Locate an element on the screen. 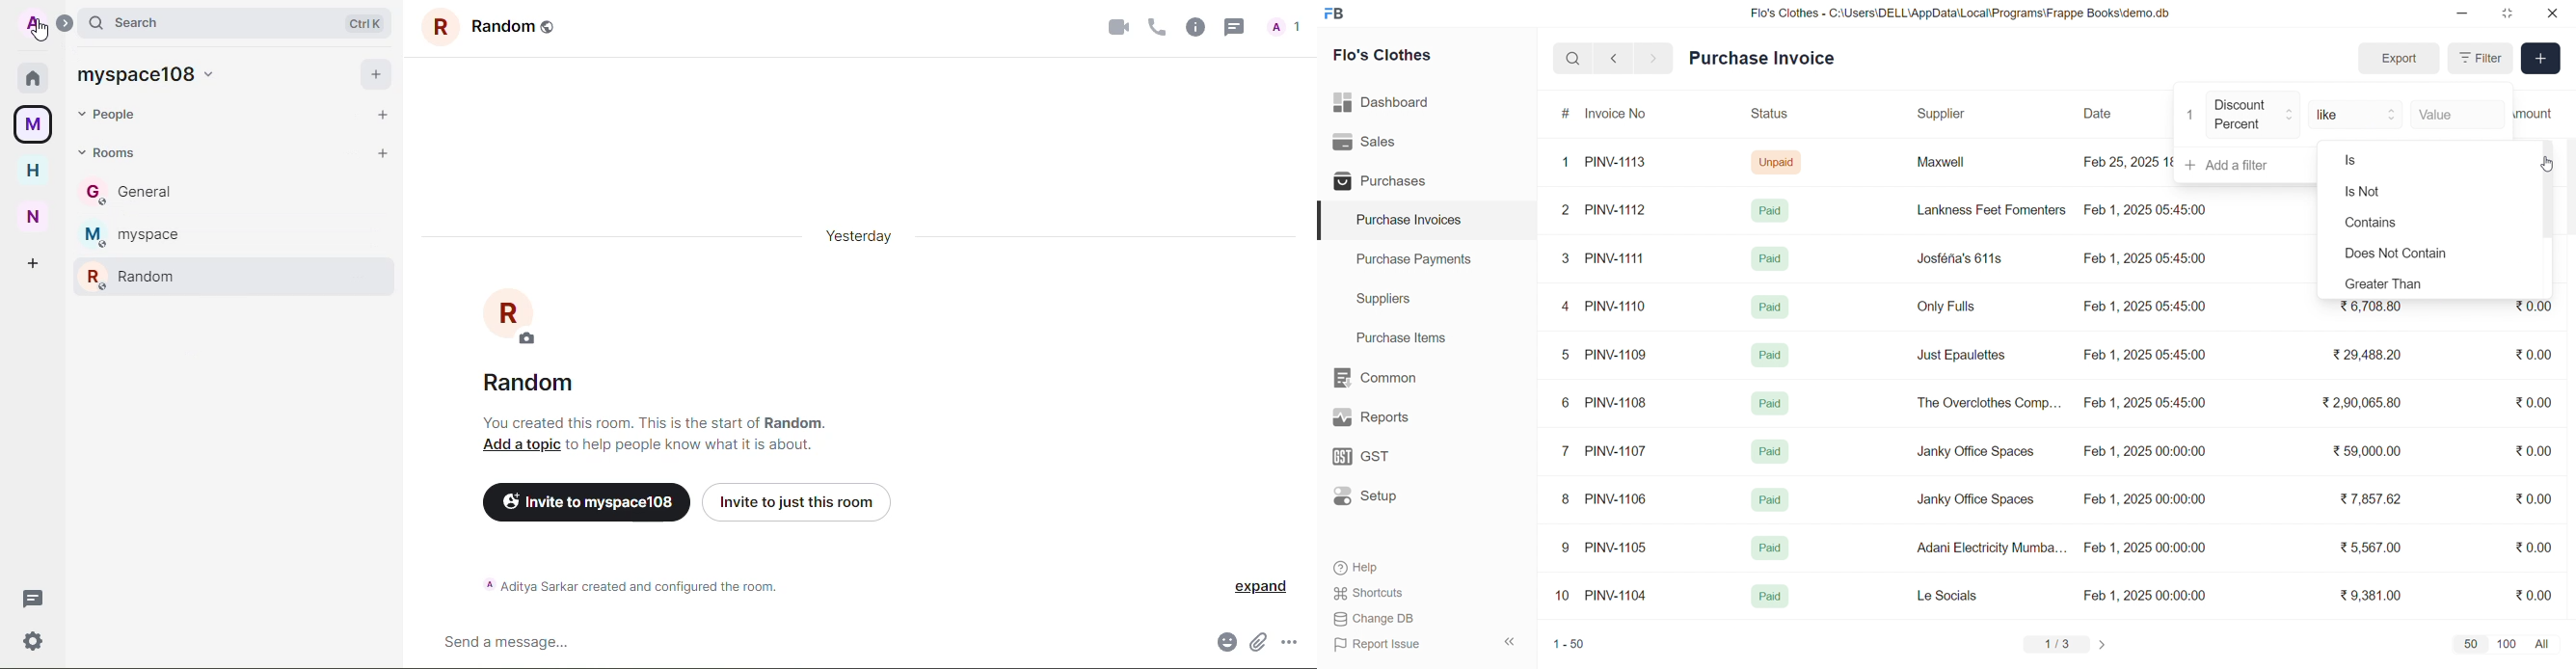 Image resolution: width=2576 pixels, height=672 pixels. logo is located at coordinates (1337, 14).